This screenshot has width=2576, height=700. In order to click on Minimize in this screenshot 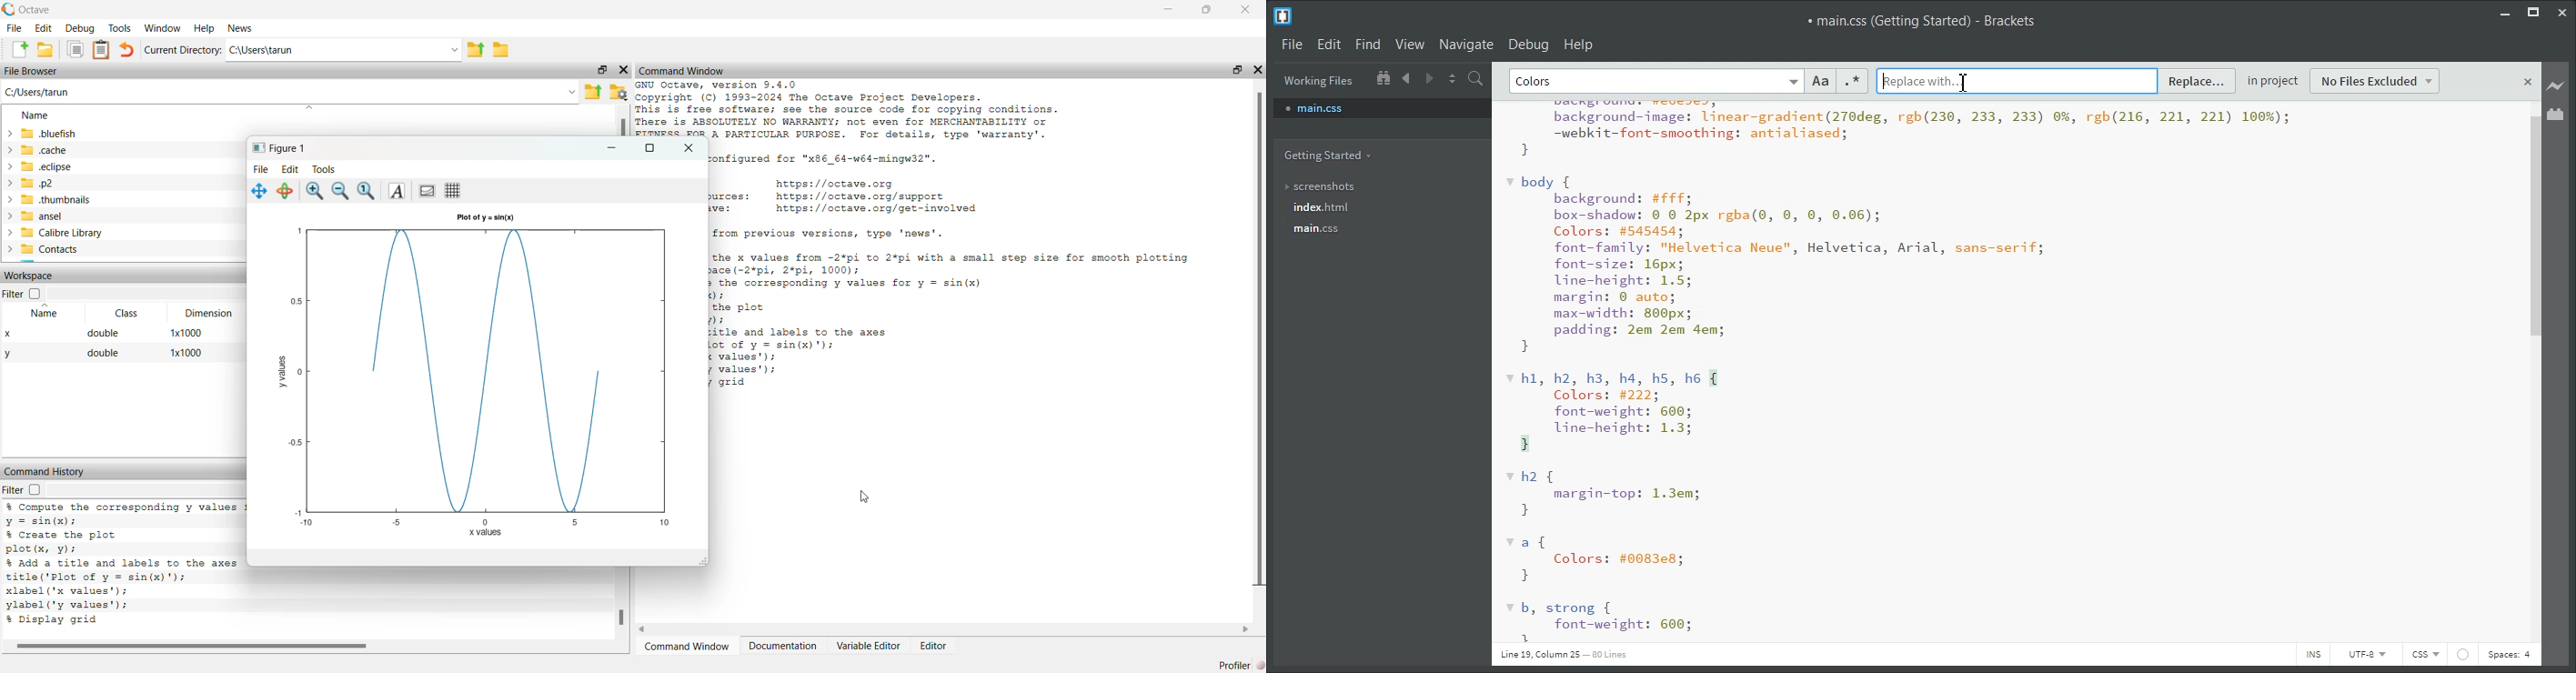, I will do `click(2504, 12)`.